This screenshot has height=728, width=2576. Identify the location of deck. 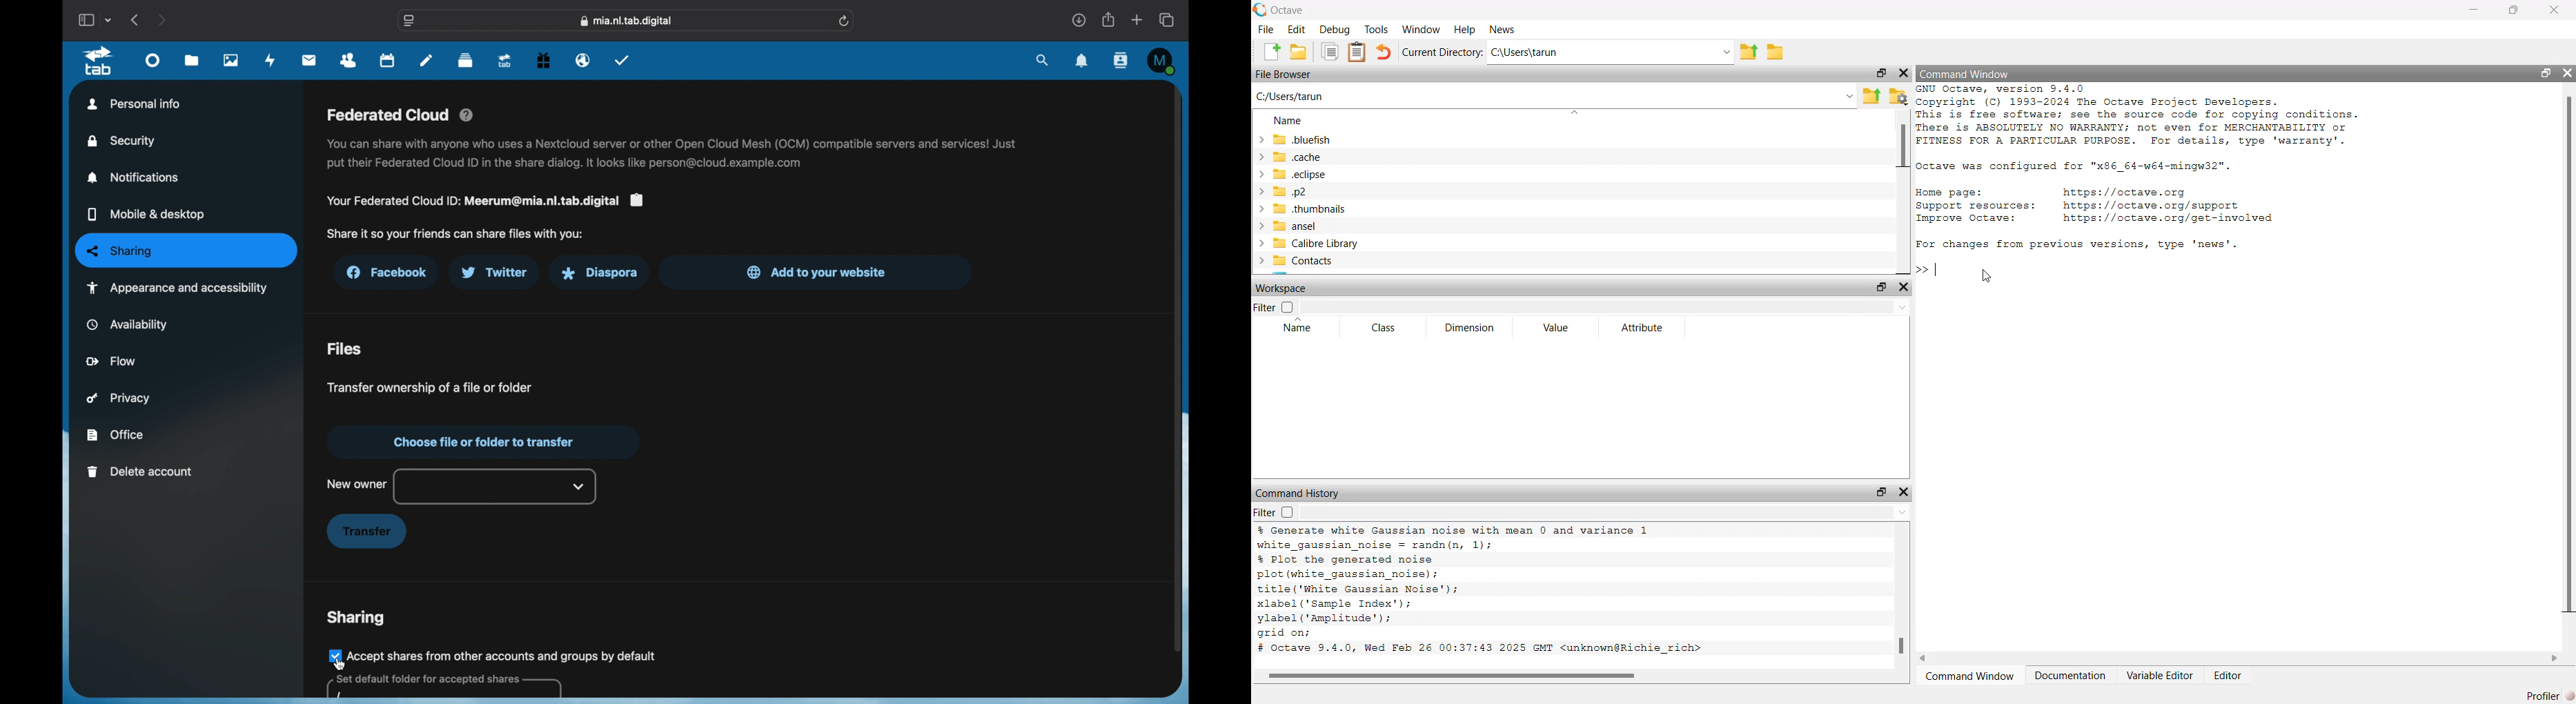
(465, 61).